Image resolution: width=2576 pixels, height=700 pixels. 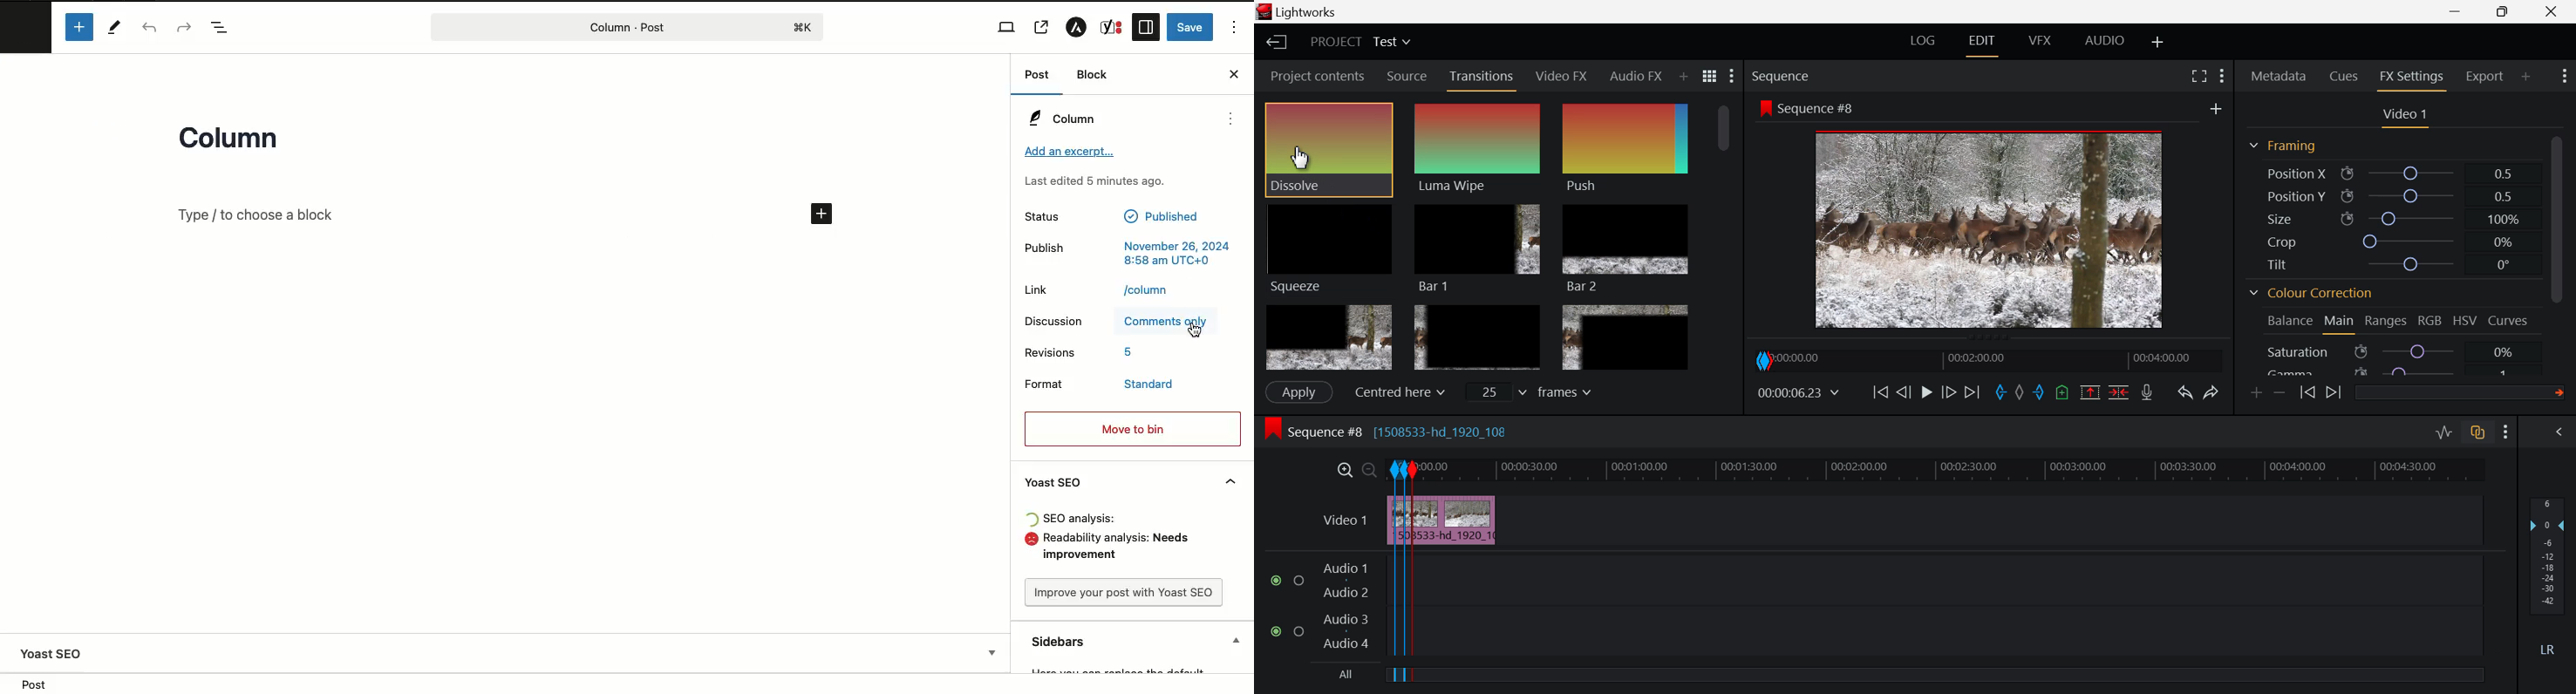 I want to click on Sequence #8, so click(x=1807, y=109).